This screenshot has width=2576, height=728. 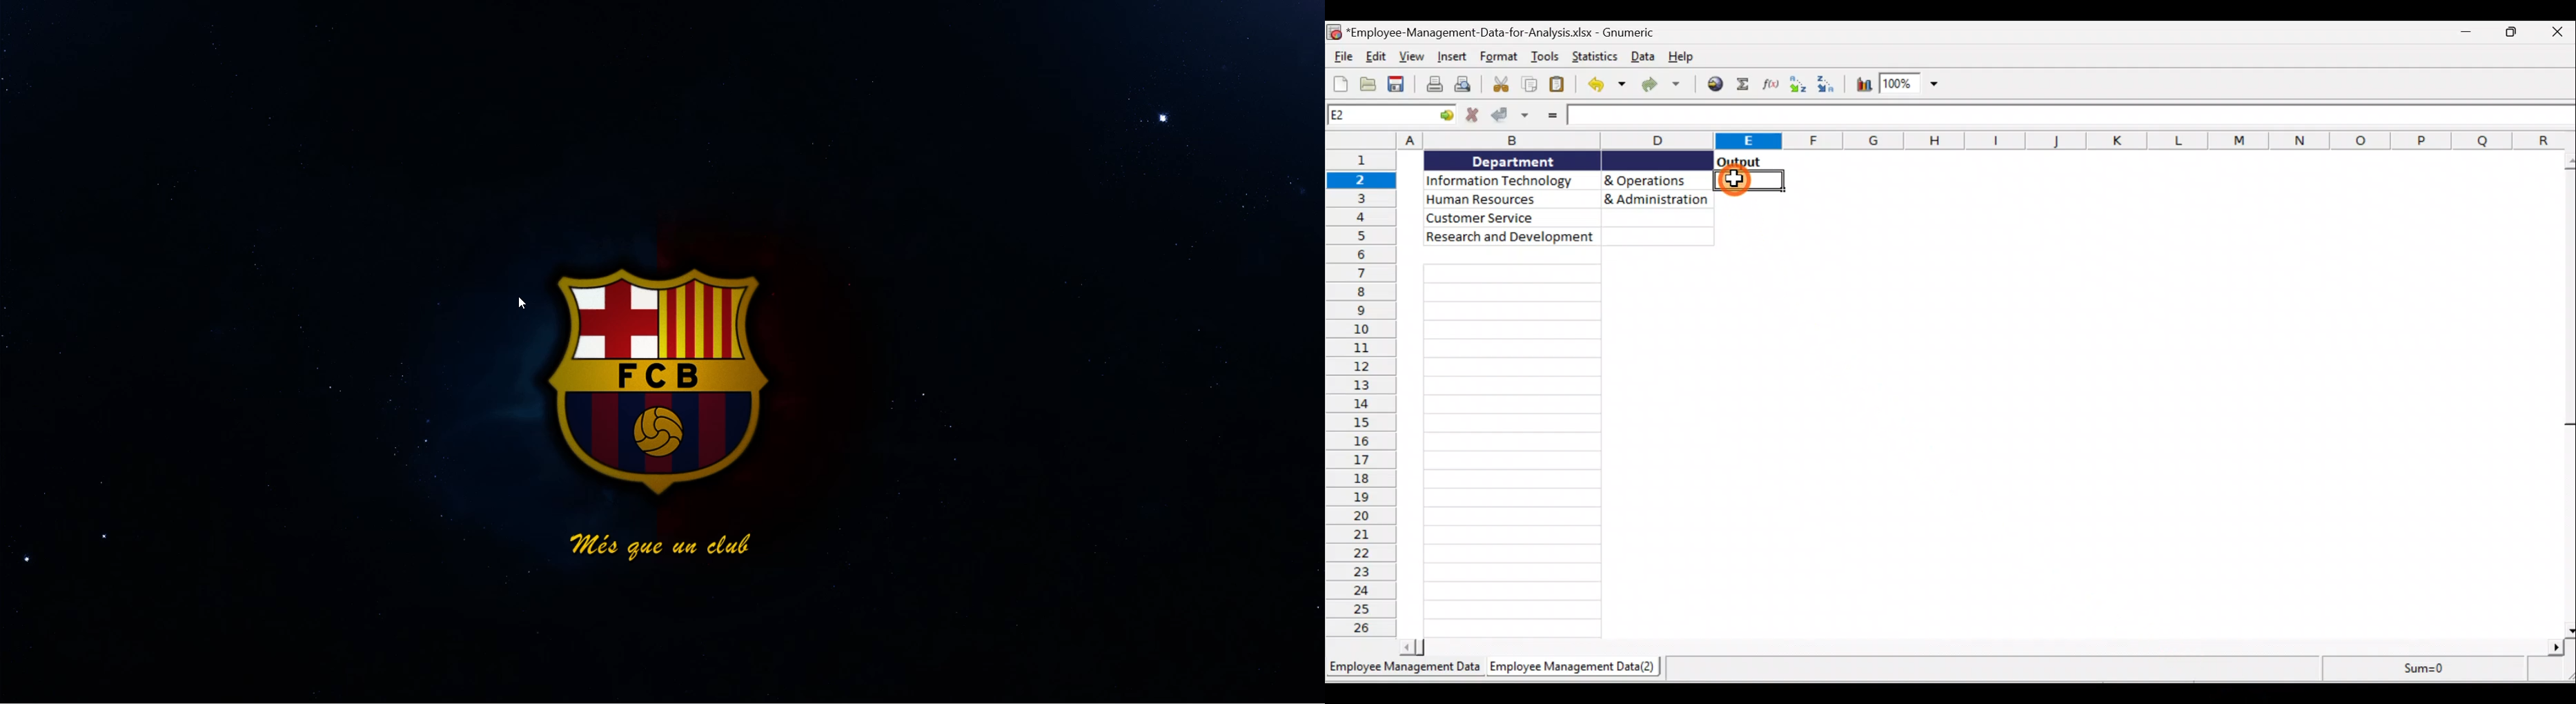 I want to click on Enter formula, so click(x=1554, y=114).